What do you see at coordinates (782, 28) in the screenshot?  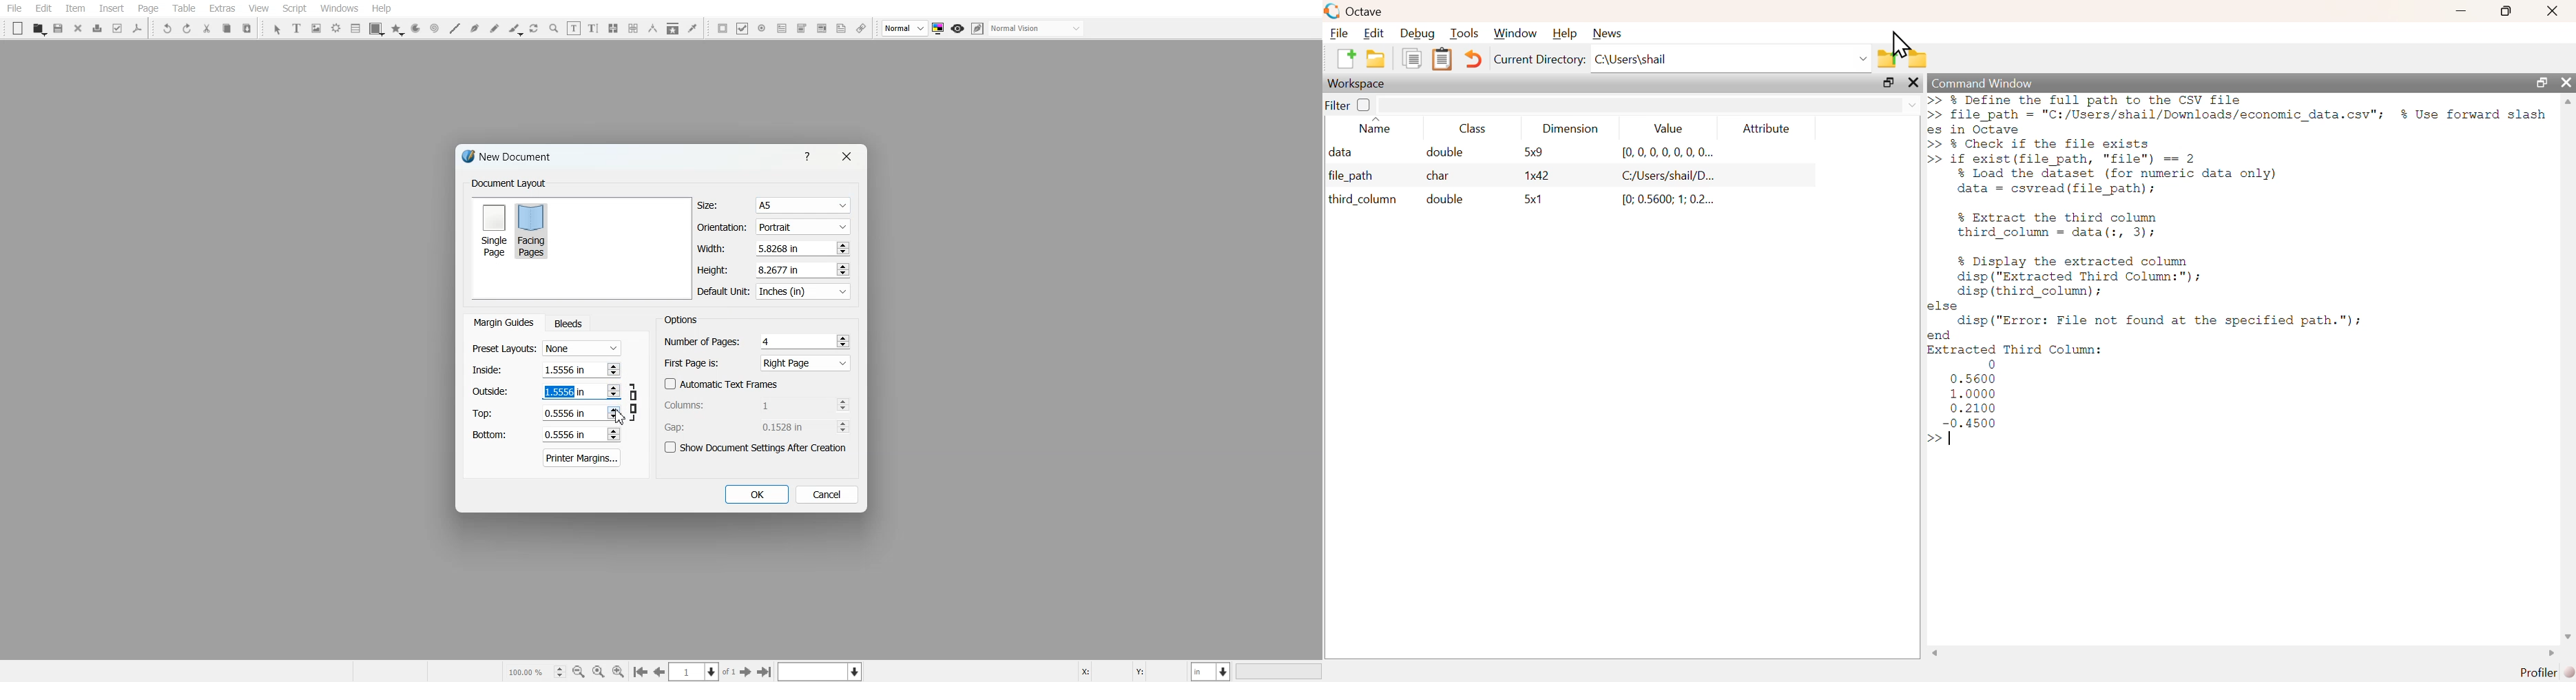 I see `PDF Text Field` at bounding box center [782, 28].